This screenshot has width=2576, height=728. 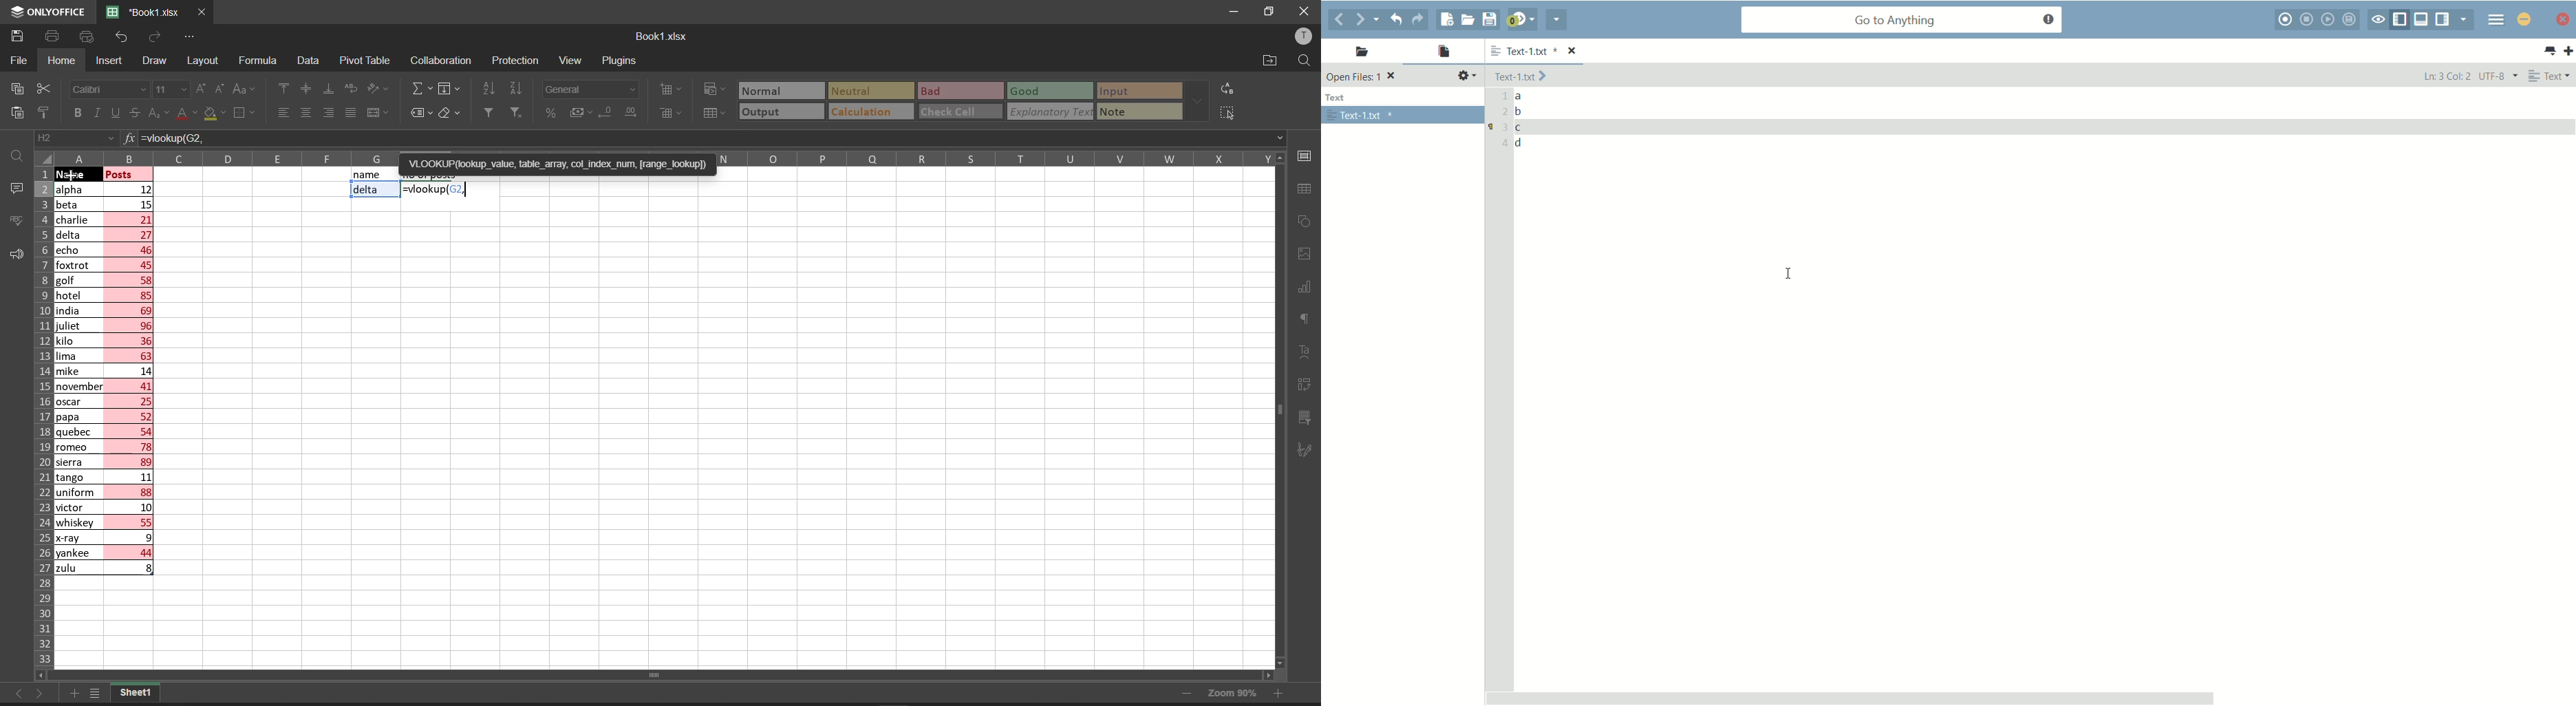 What do you see at coordinates (41, 419) in the screenshot?
I see `row names` at bounding box center [41, 419].